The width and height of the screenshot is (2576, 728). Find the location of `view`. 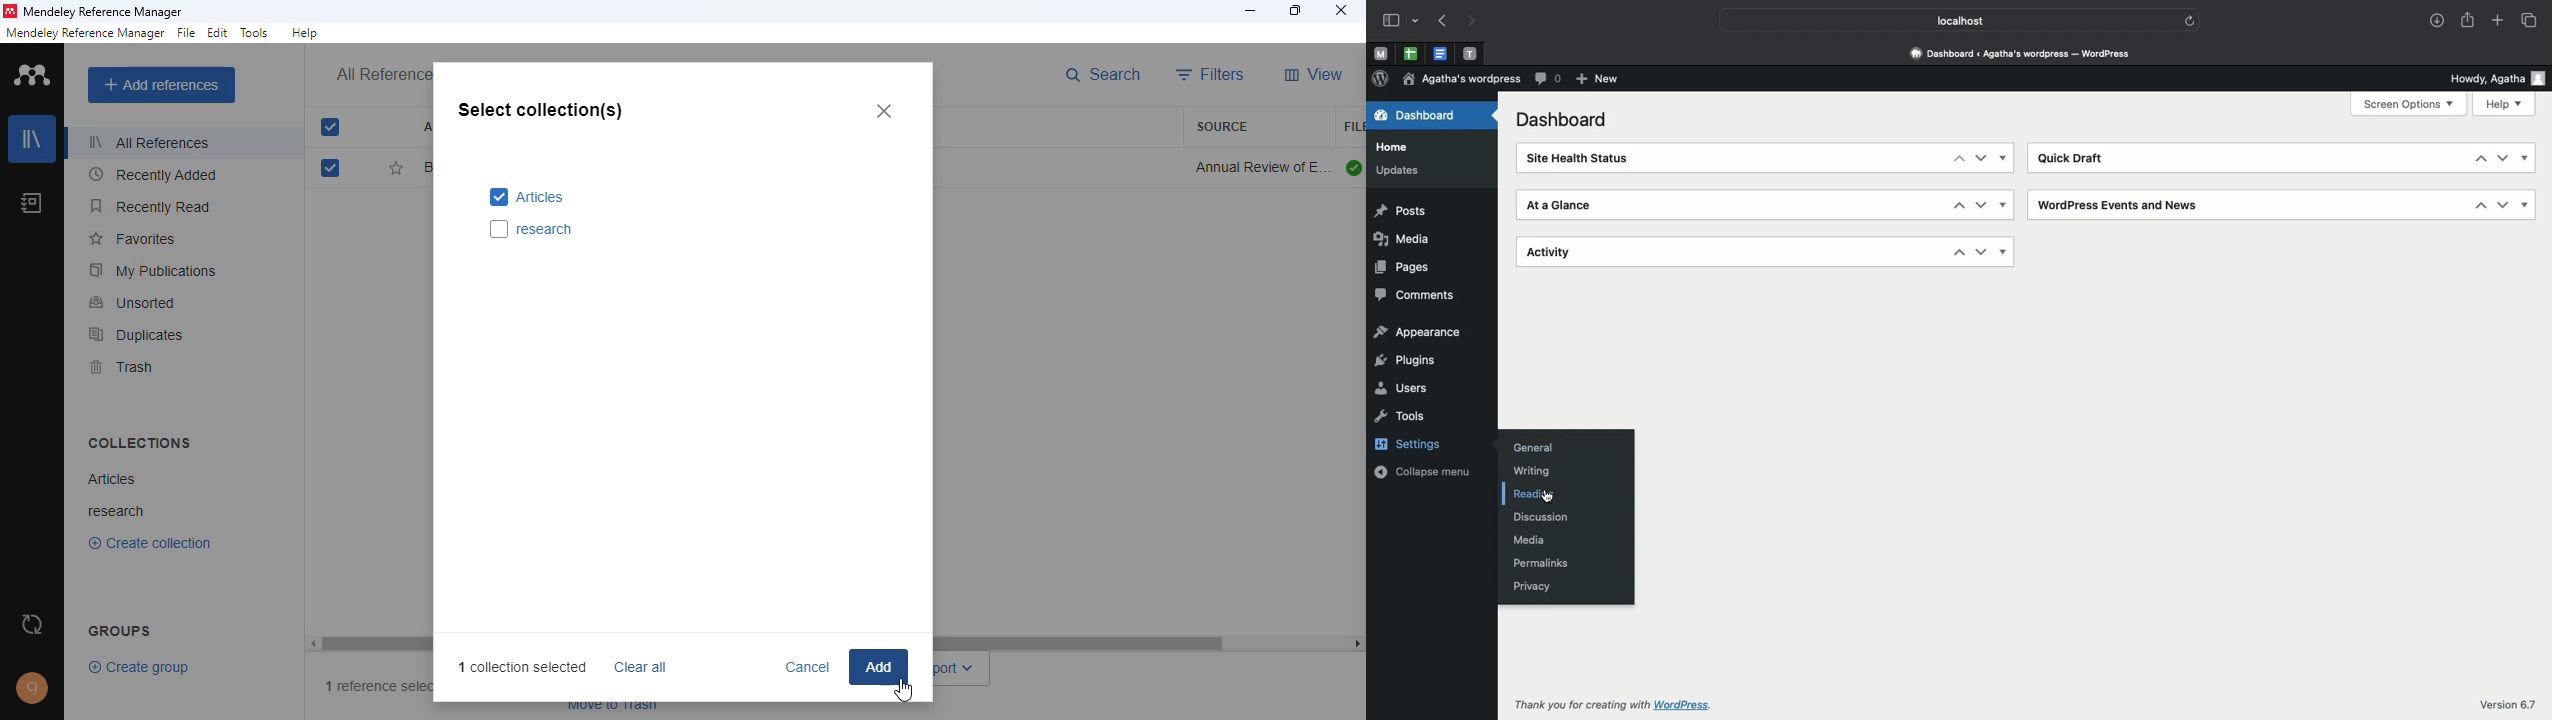

view is located at coordinates (1315, 74).